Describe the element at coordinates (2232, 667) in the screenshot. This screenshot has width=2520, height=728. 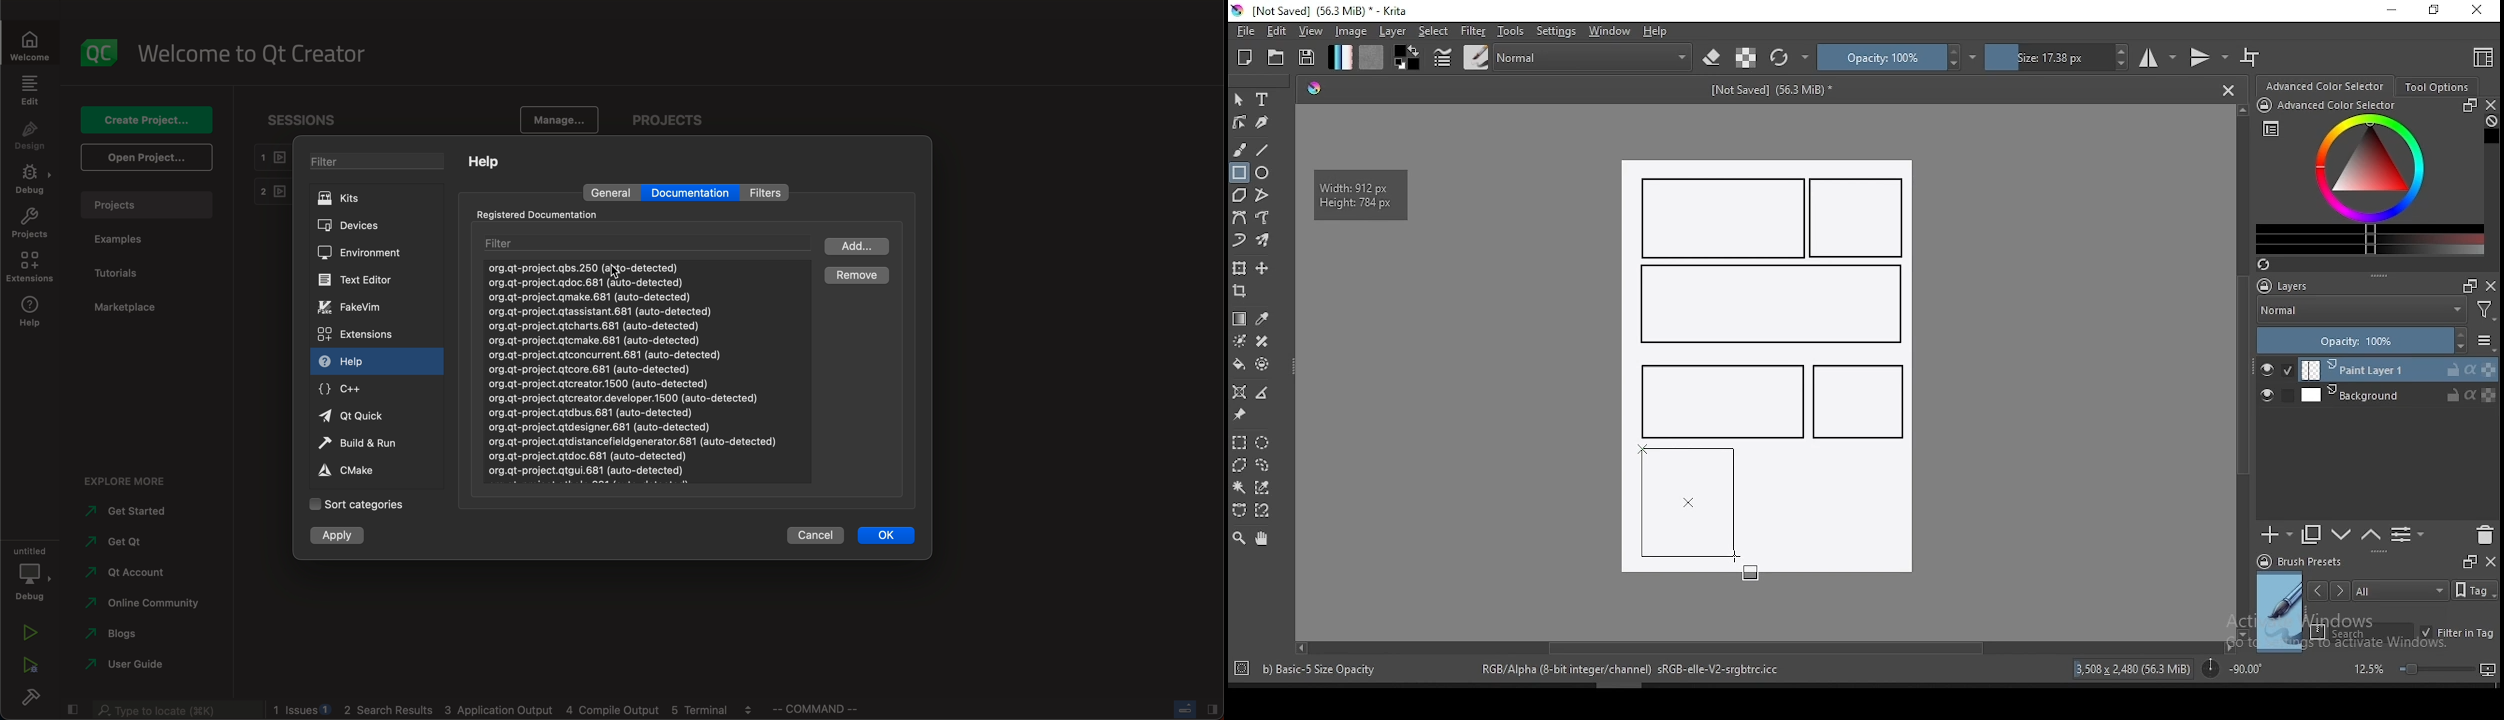
I see `rotation` at that location.